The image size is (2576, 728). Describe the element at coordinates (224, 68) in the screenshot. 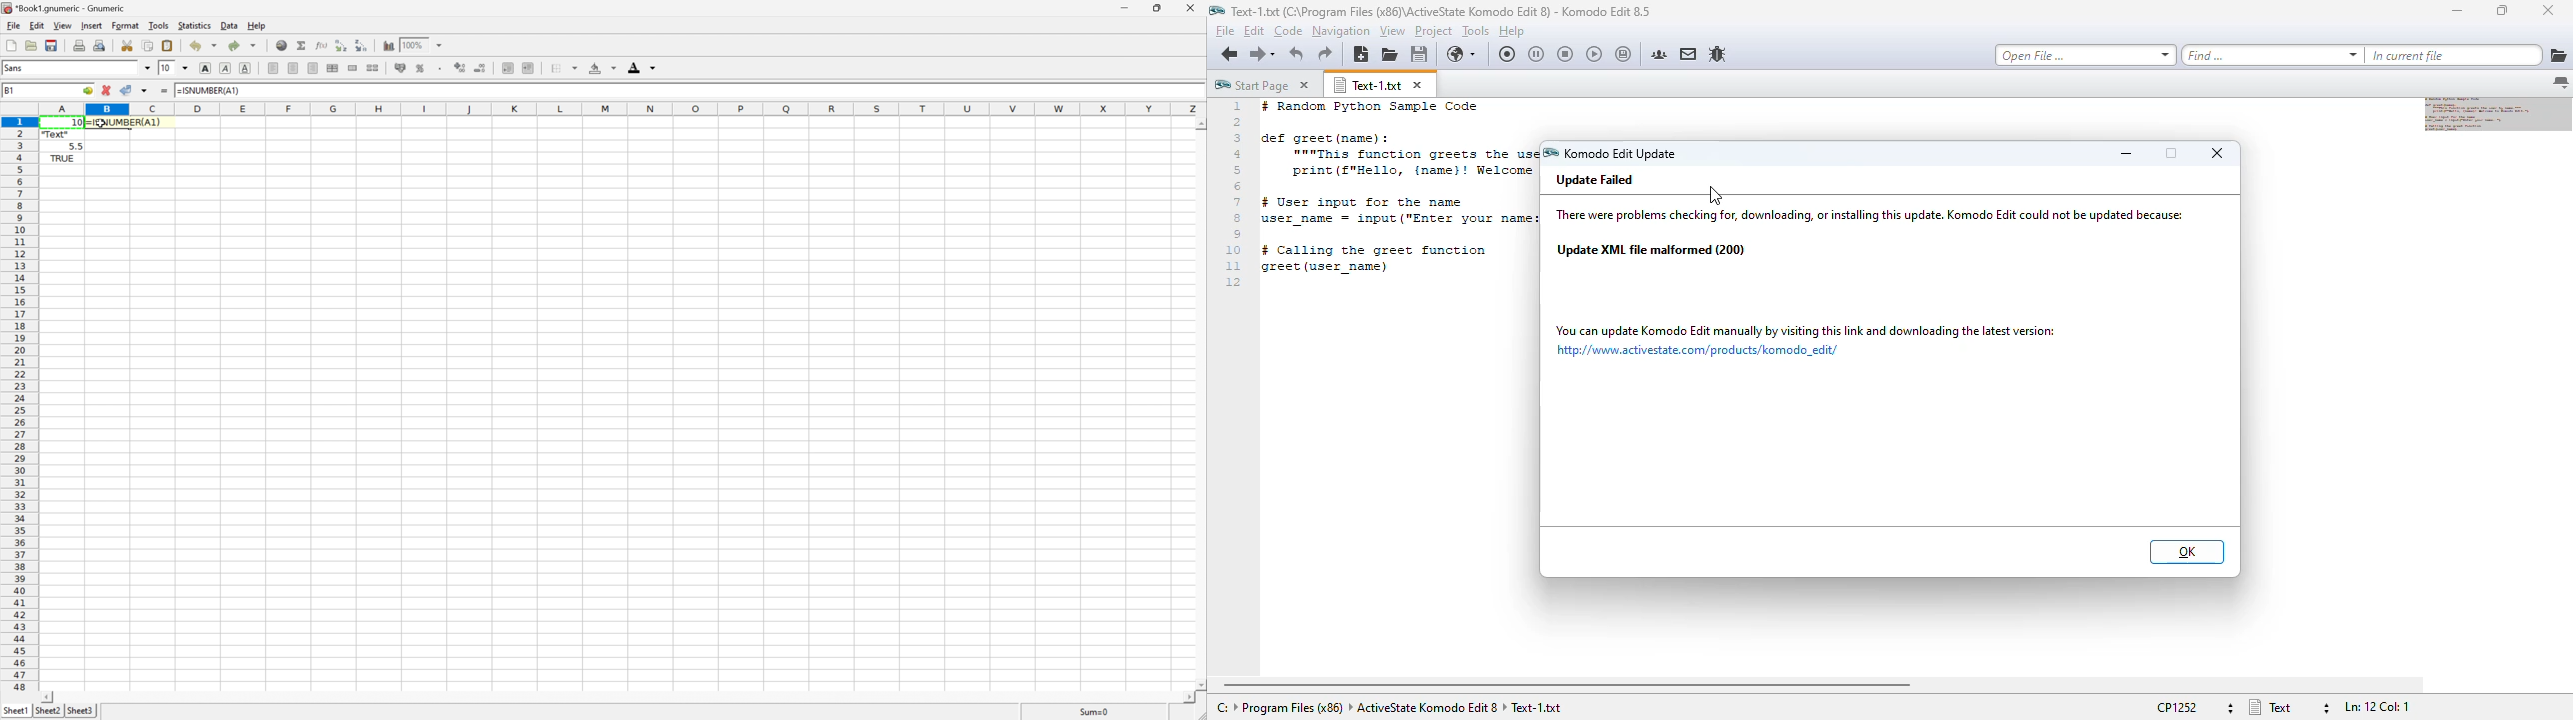

I see `Italic` at that location.